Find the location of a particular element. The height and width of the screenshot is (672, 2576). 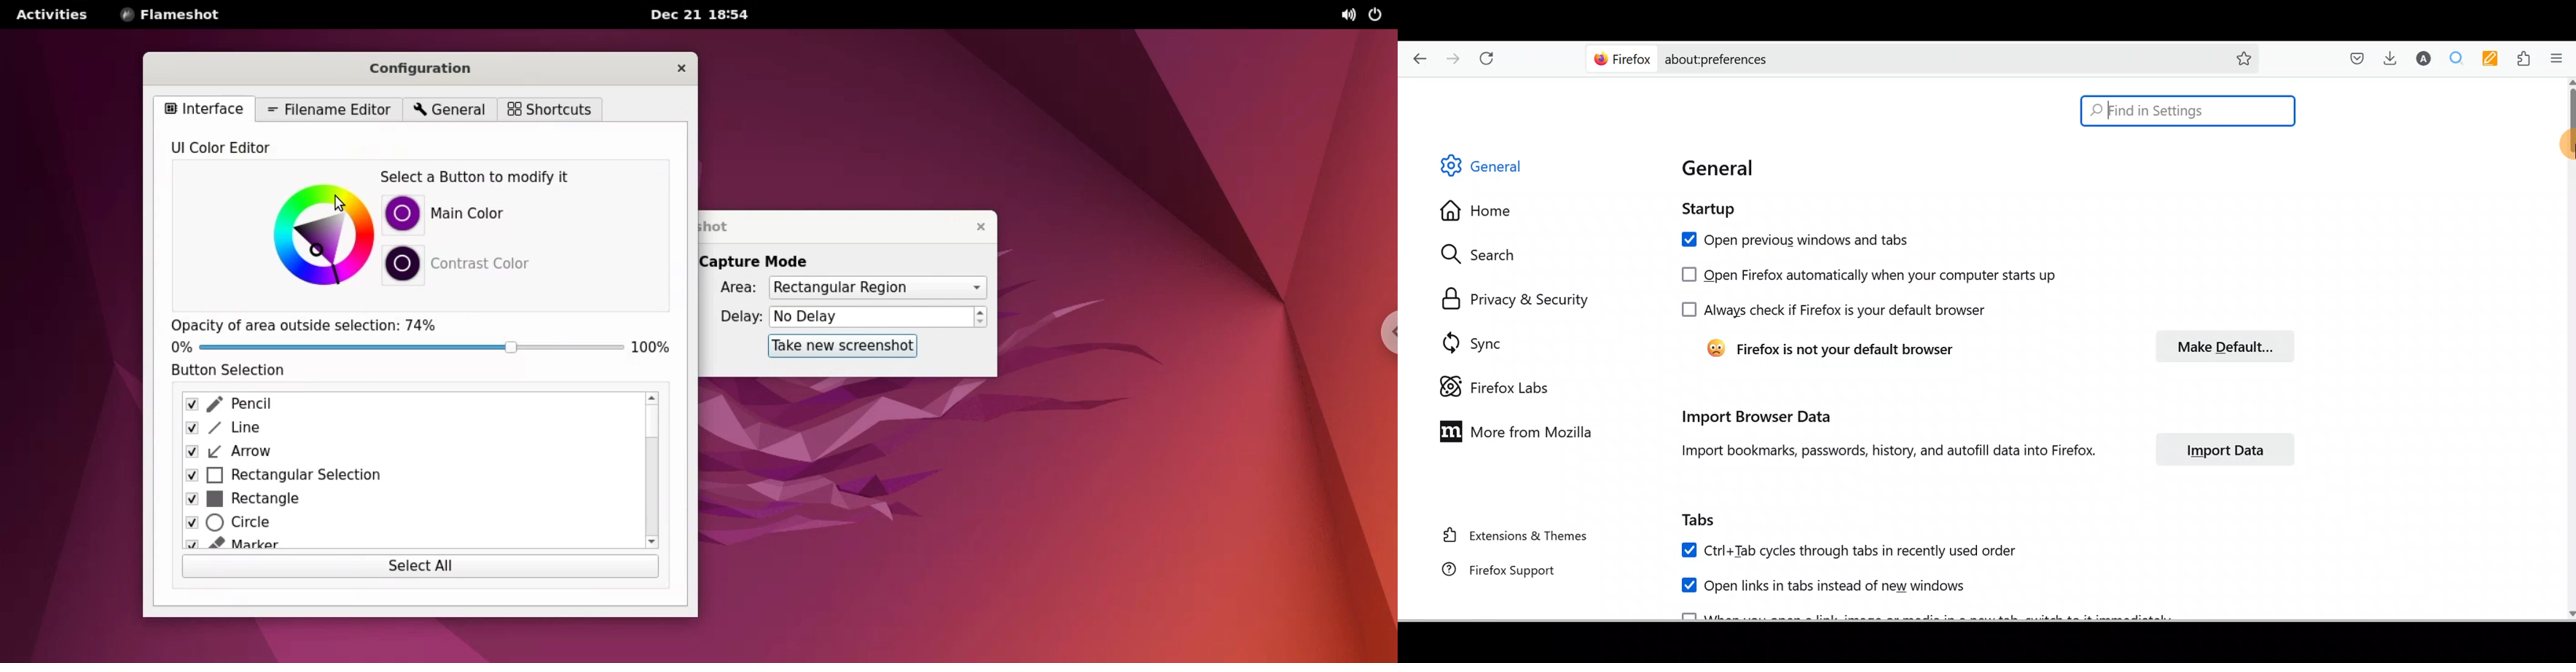

More from Mozilla is located at coordinates (1518, 433).